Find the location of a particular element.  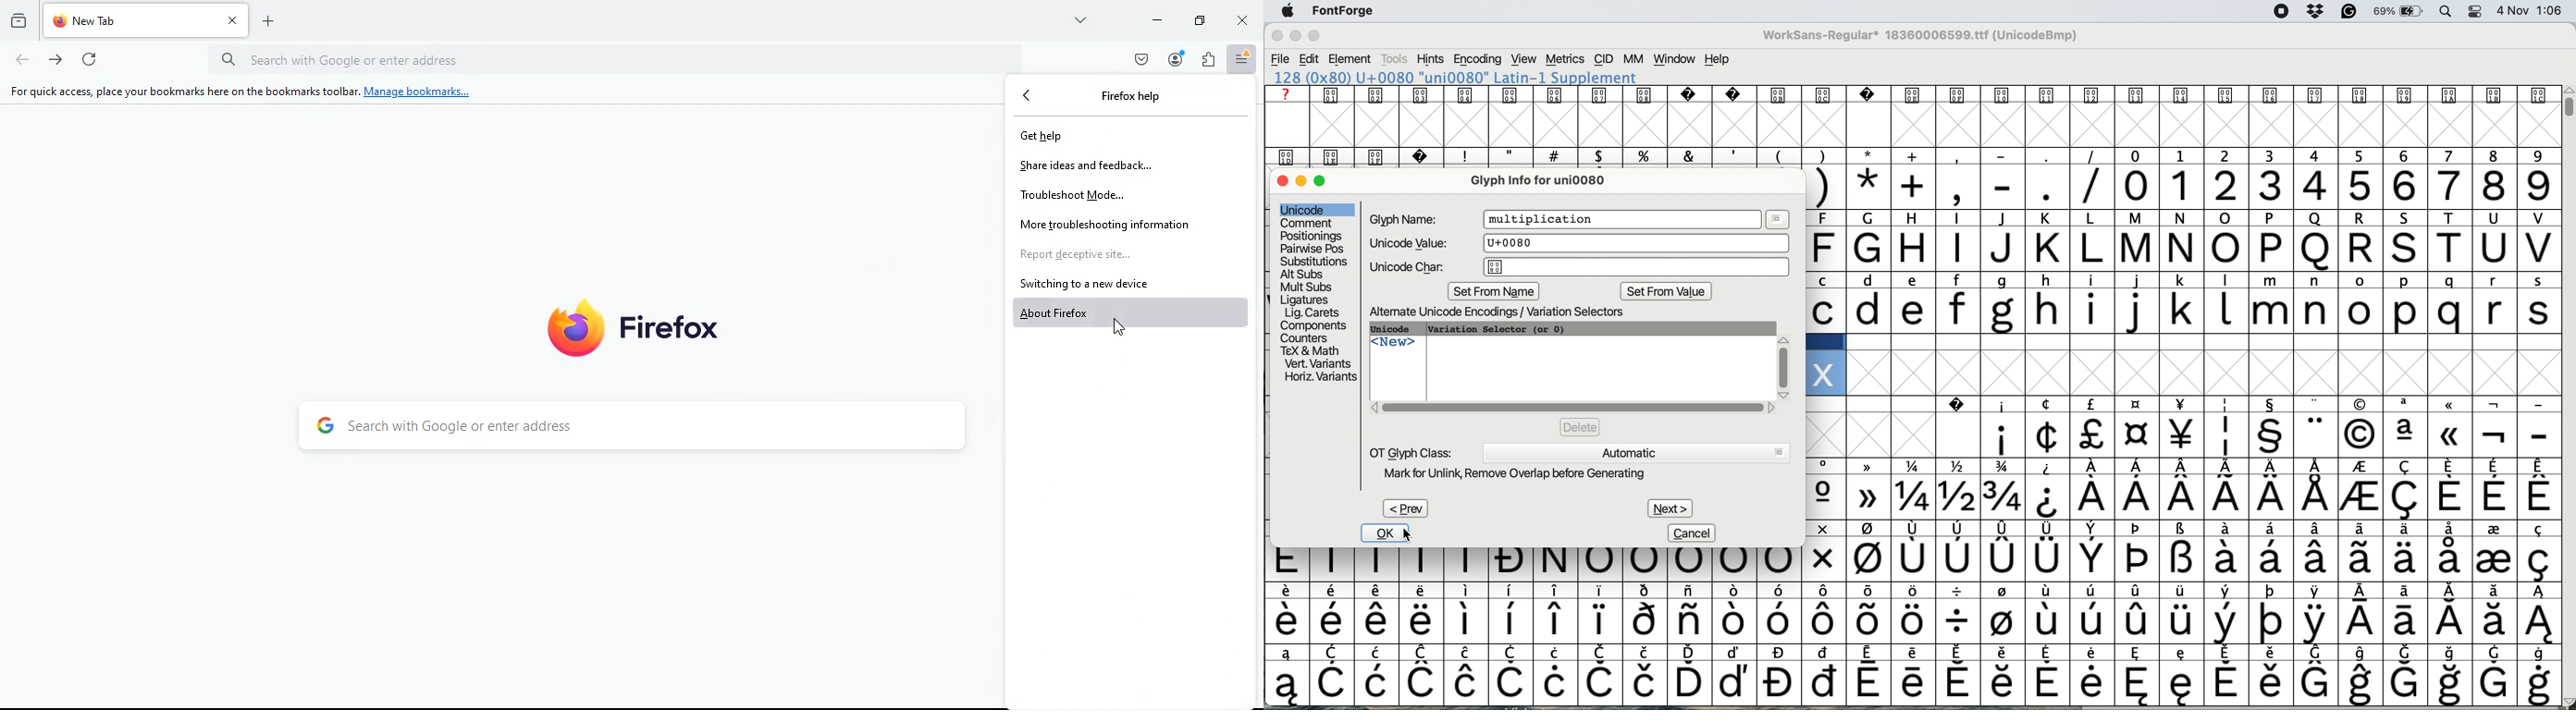

WorkSans-Regular 18360006599.ttf (UnicodeBmp) is located at coordinates (1925, 37).